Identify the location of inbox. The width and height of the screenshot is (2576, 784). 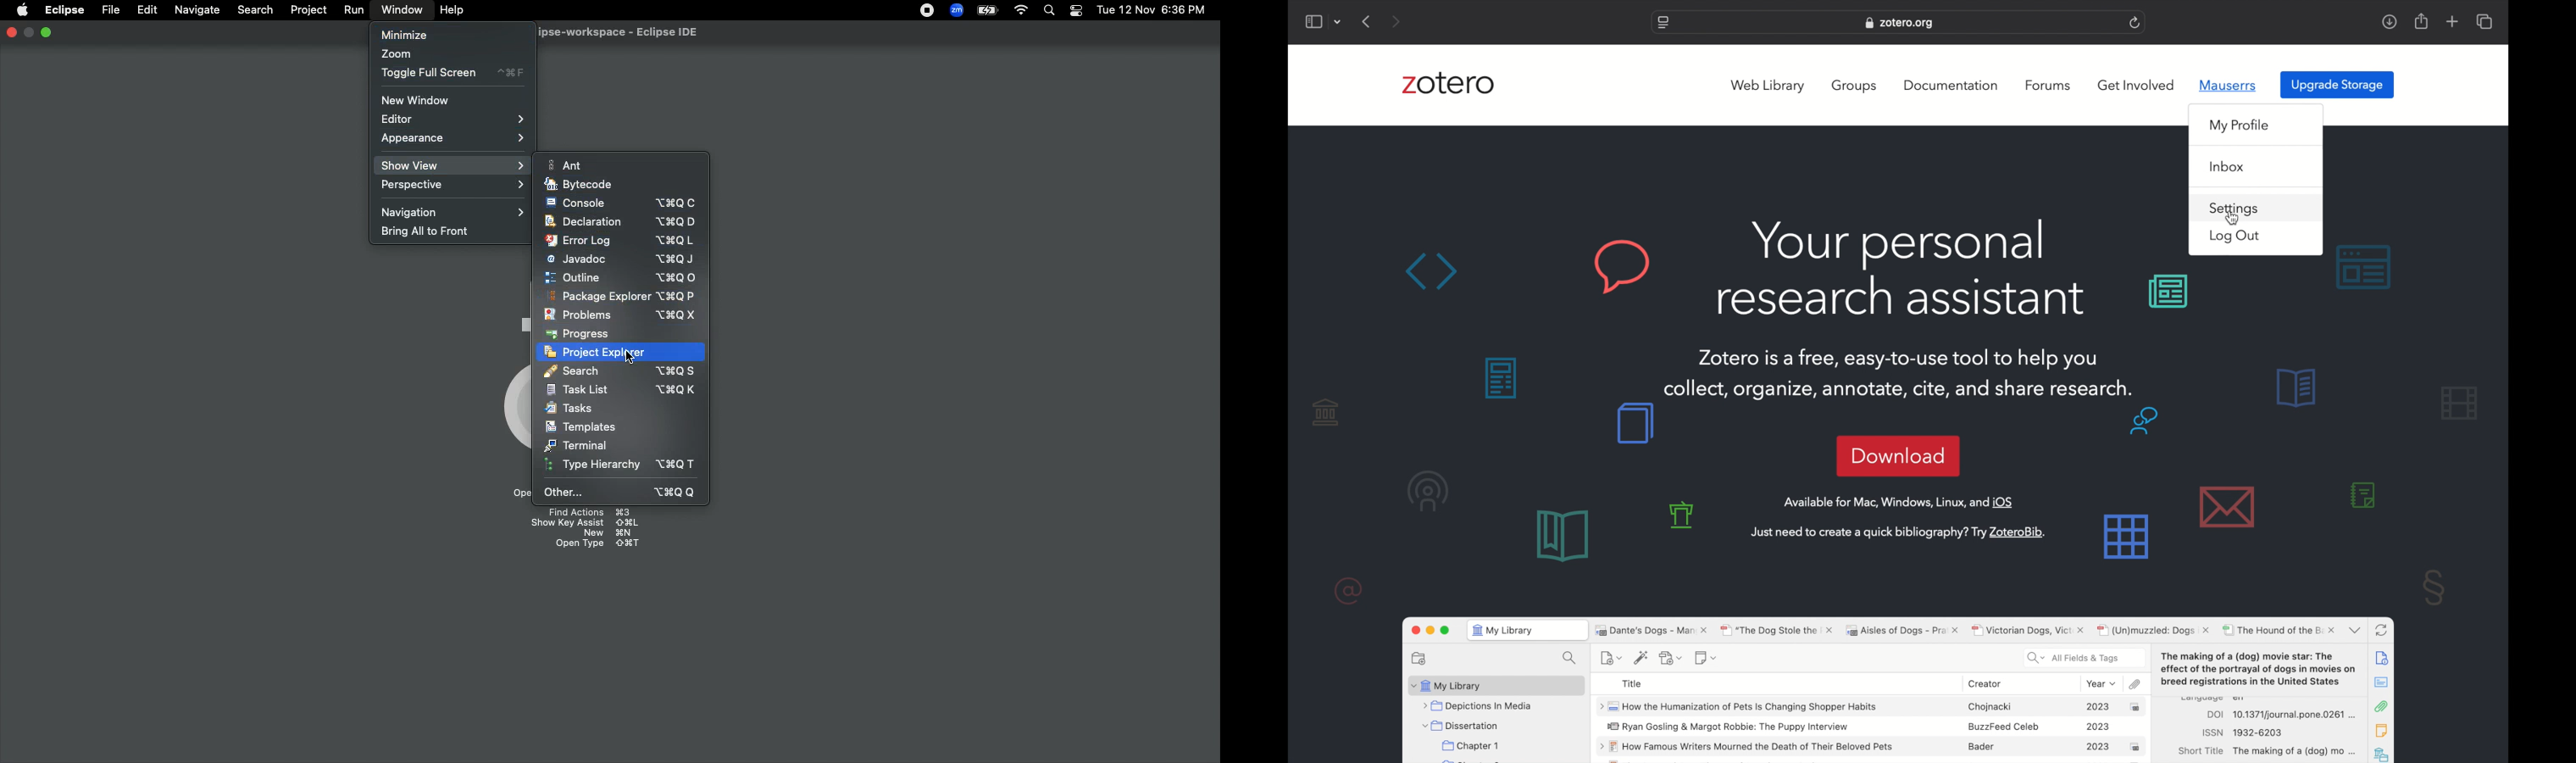
(2228, 167).